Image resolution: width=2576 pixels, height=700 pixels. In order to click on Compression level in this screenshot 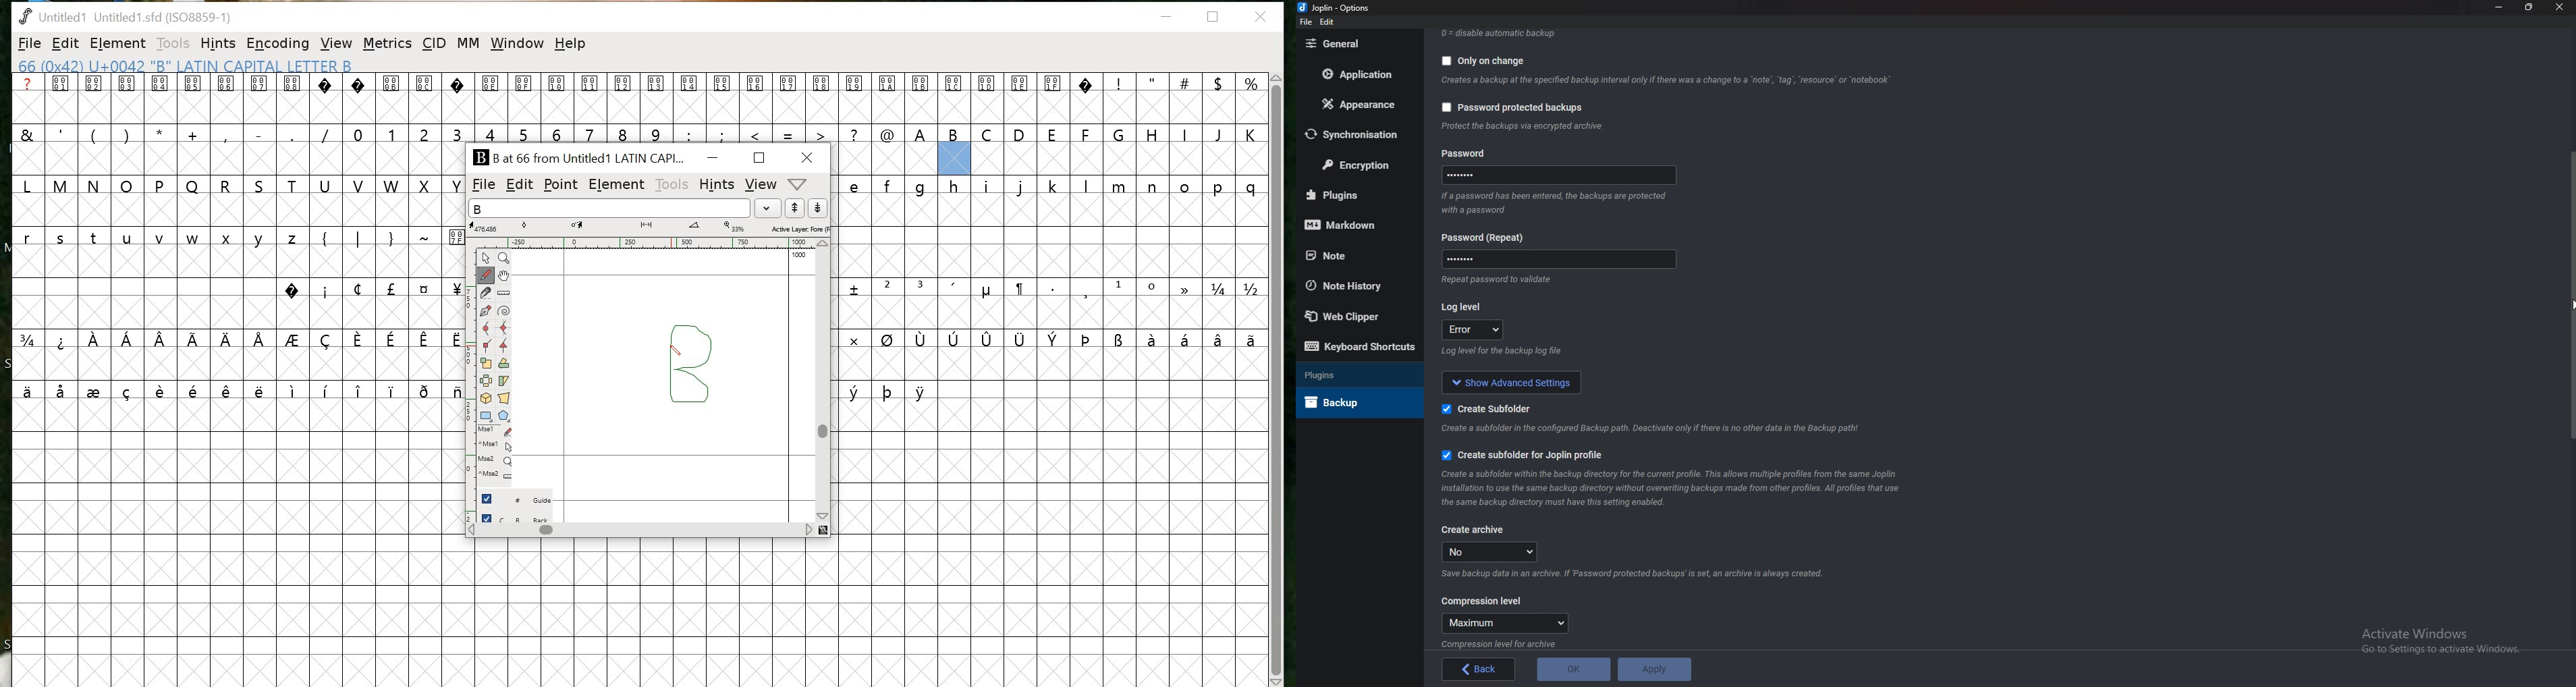, I will do `click(1483, 601)`.